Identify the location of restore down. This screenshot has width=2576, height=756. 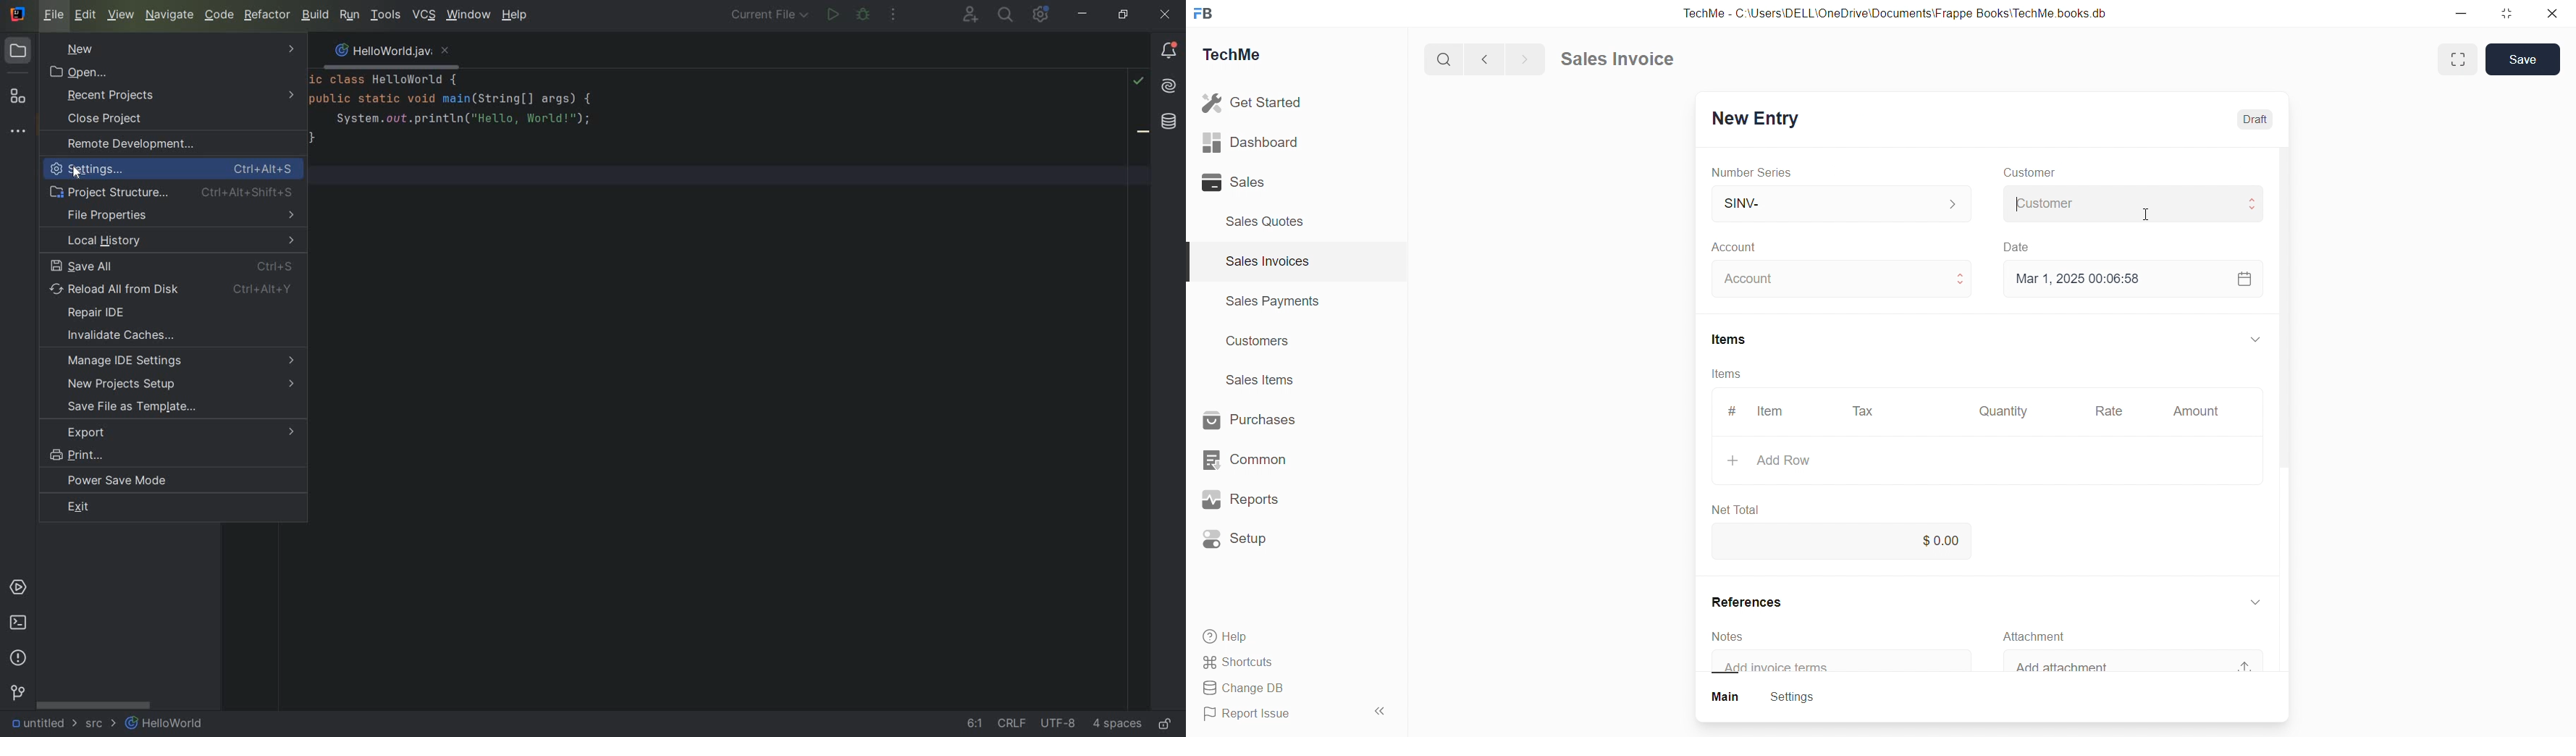
(1124, 16).